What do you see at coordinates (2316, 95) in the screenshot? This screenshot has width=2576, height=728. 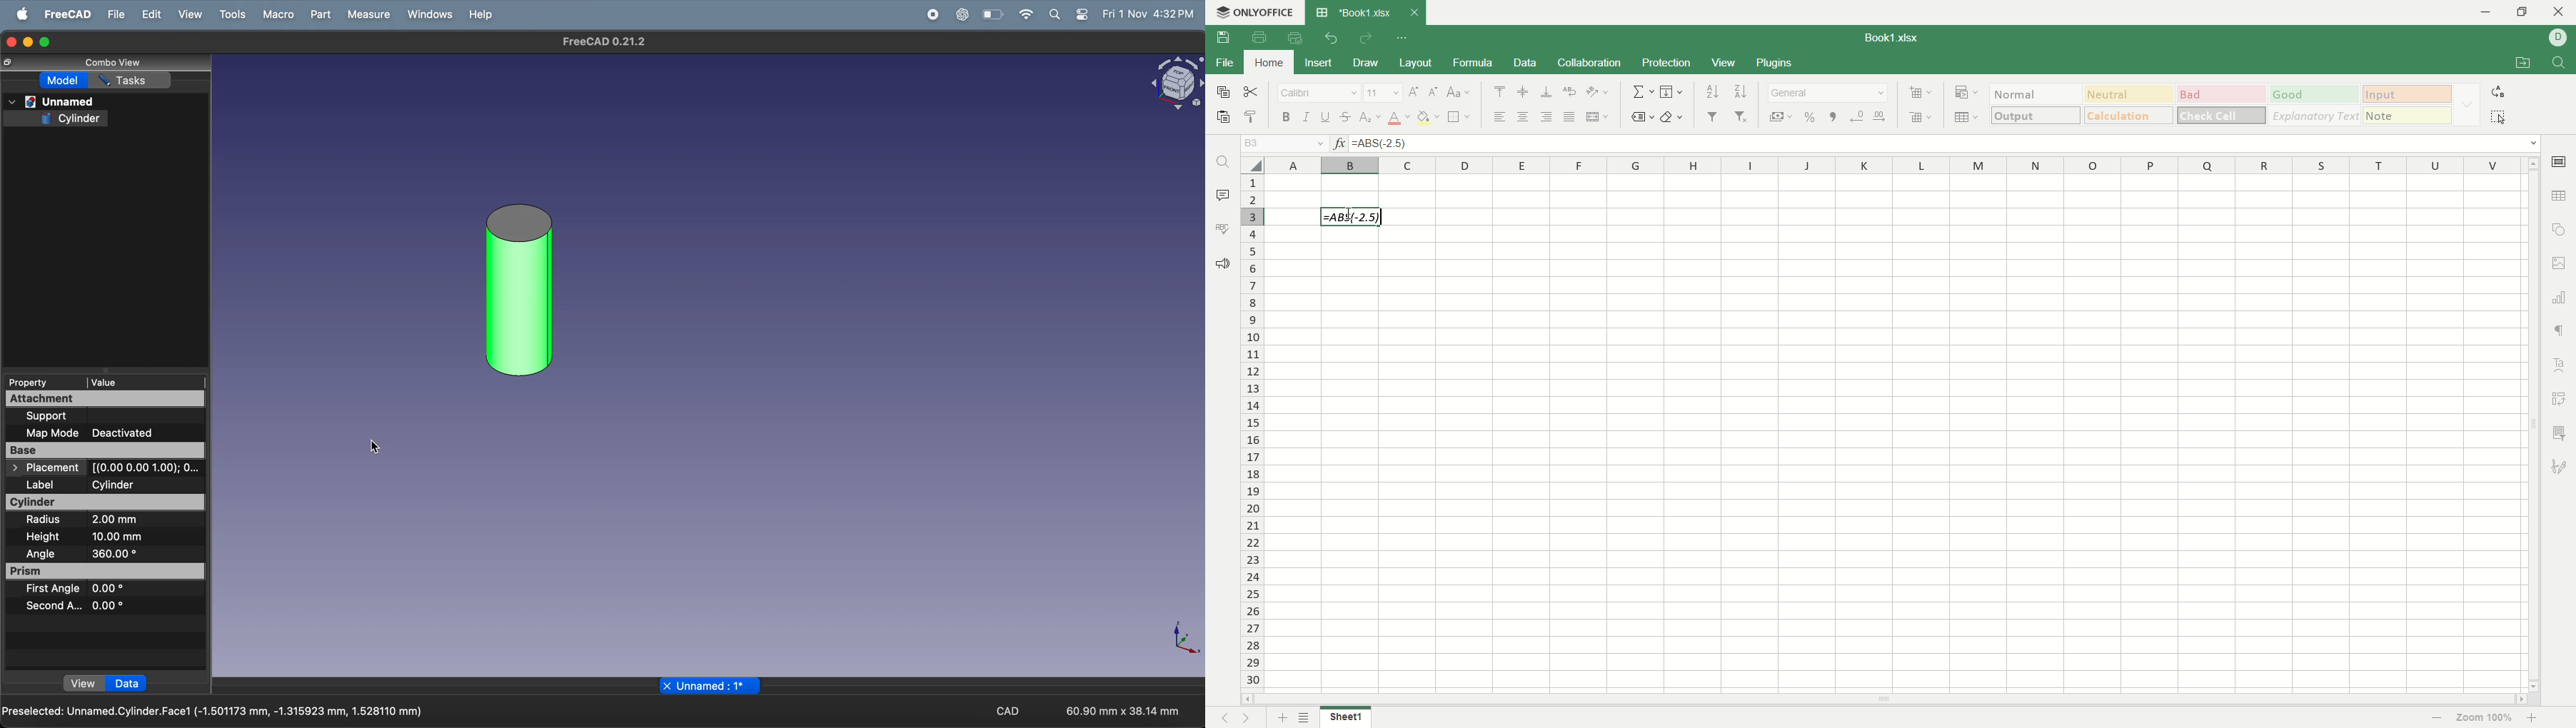 I see `good` at bounding box center [2316, 95].